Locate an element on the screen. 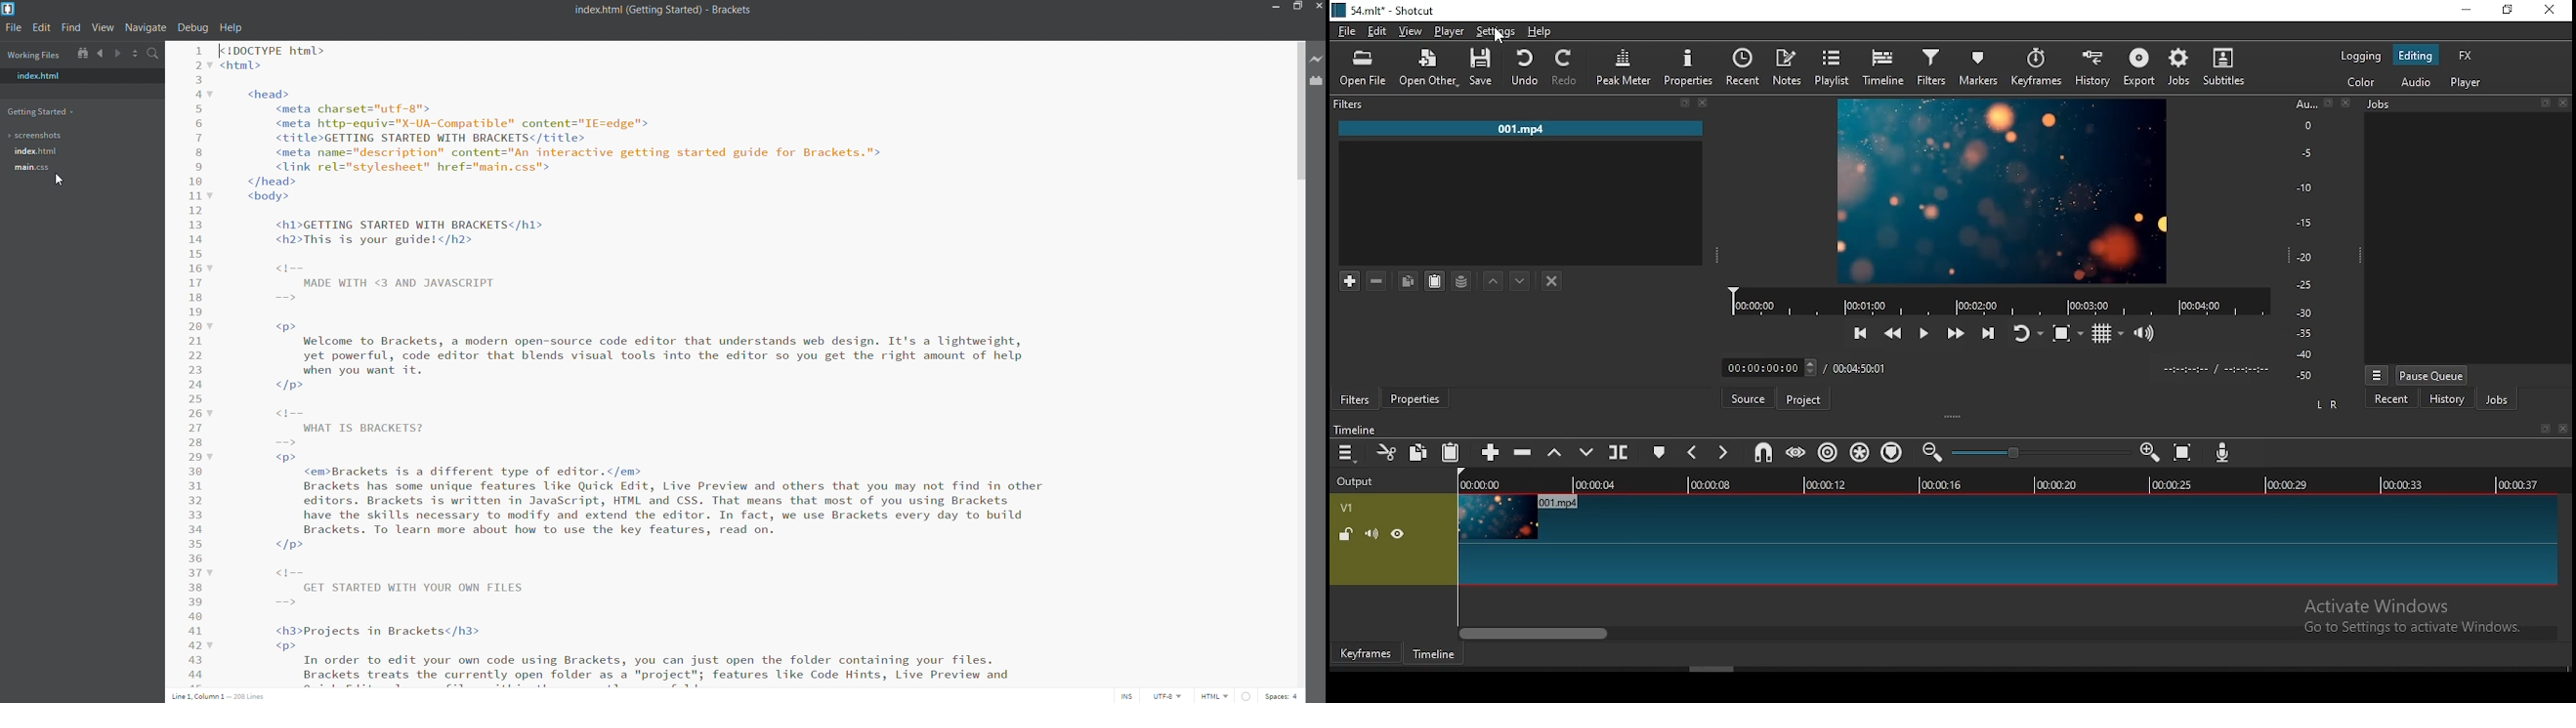 The image size is (2576, 728). 00:00:12 is located at coordinates (1829, 484).